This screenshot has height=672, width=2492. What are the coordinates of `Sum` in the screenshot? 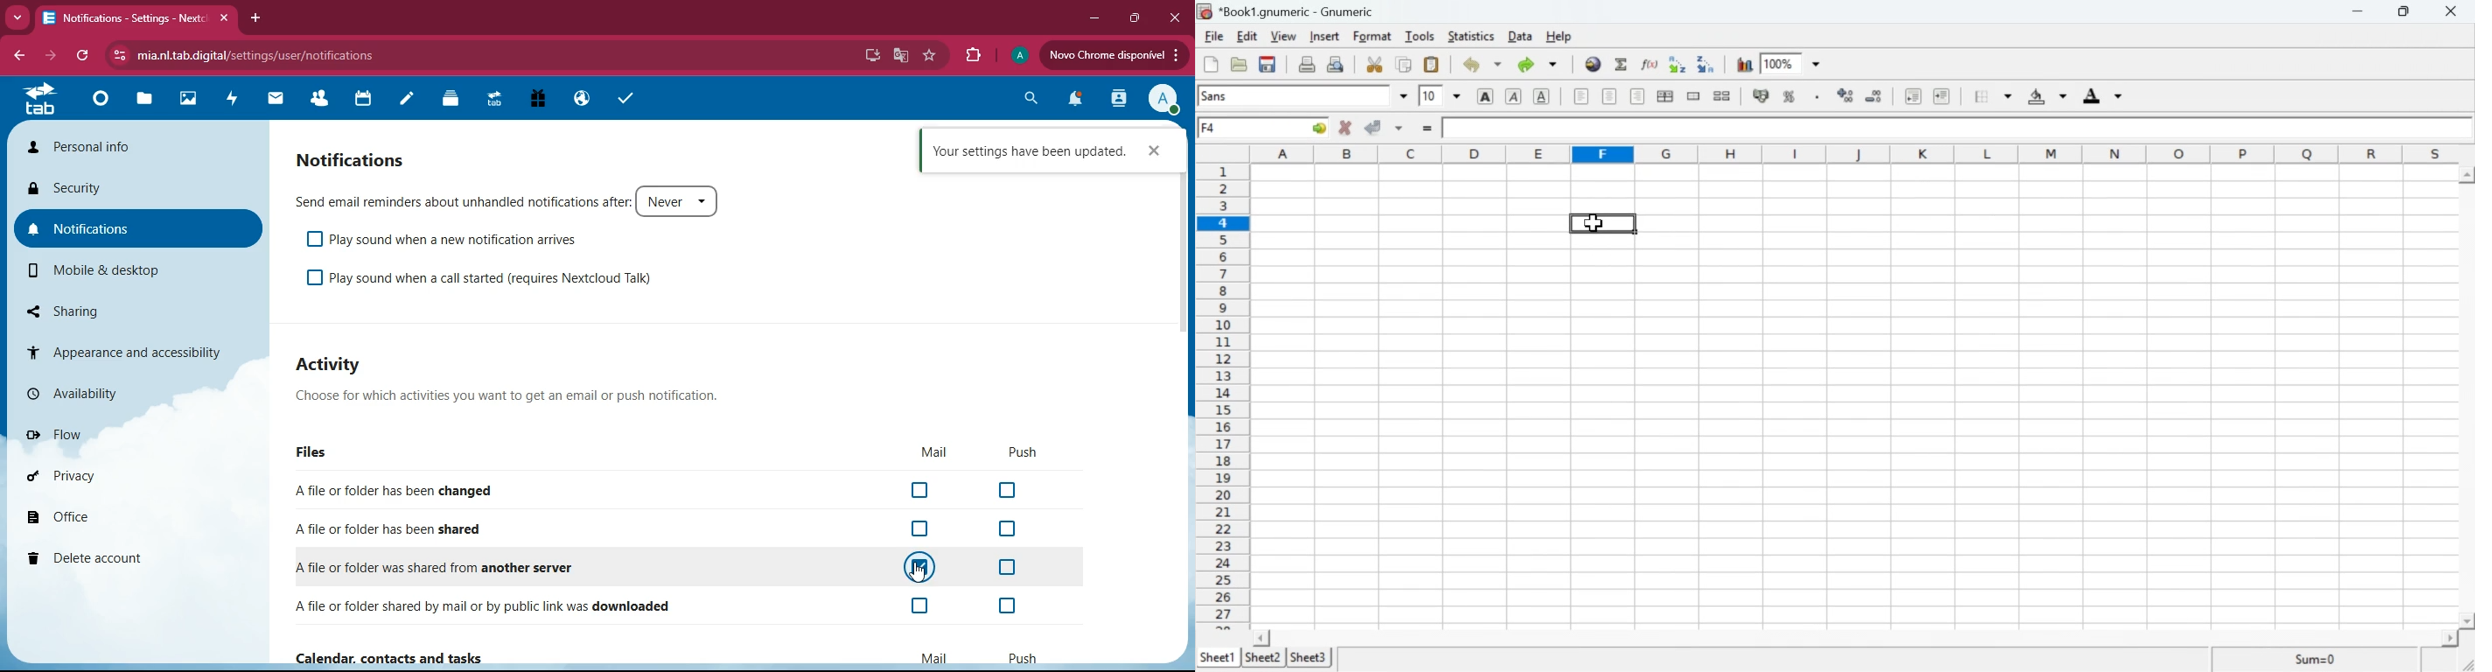 It's located at (1621, 63).